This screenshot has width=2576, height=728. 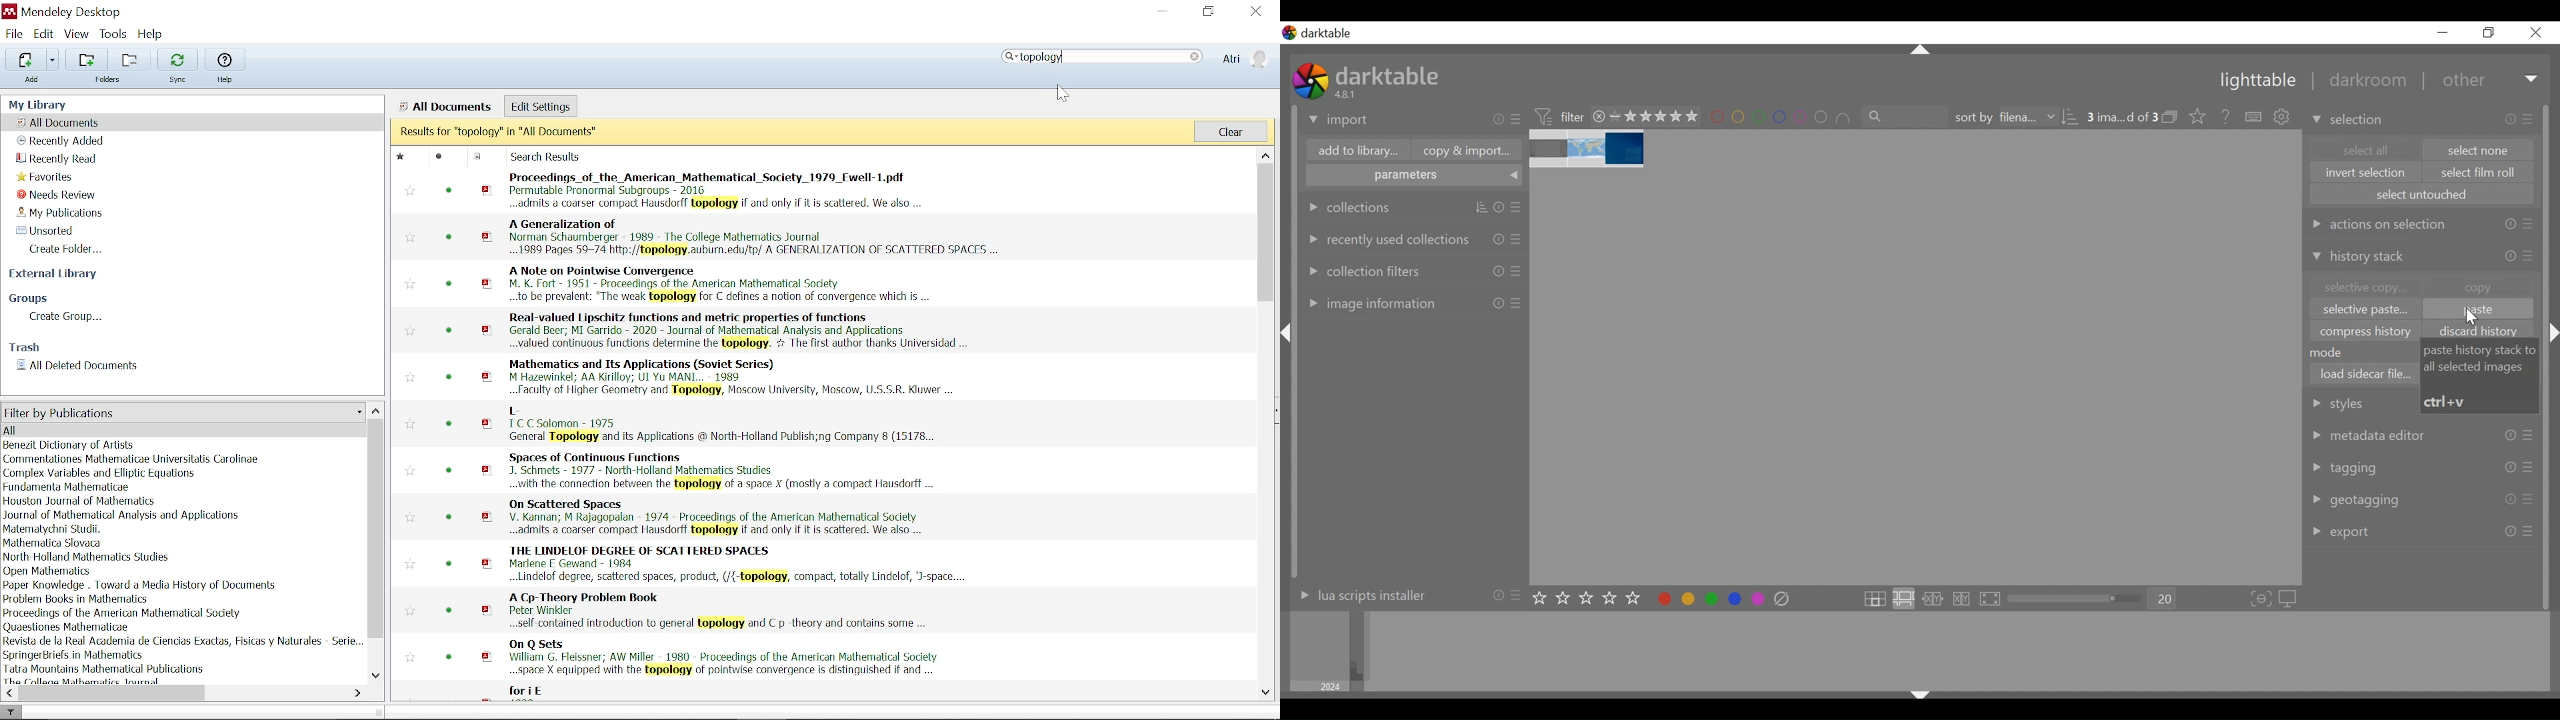 What do you see at coordinates (1921, 51) in the screenshot?
I see `Collapse ` at bounding box center [1921, 51].